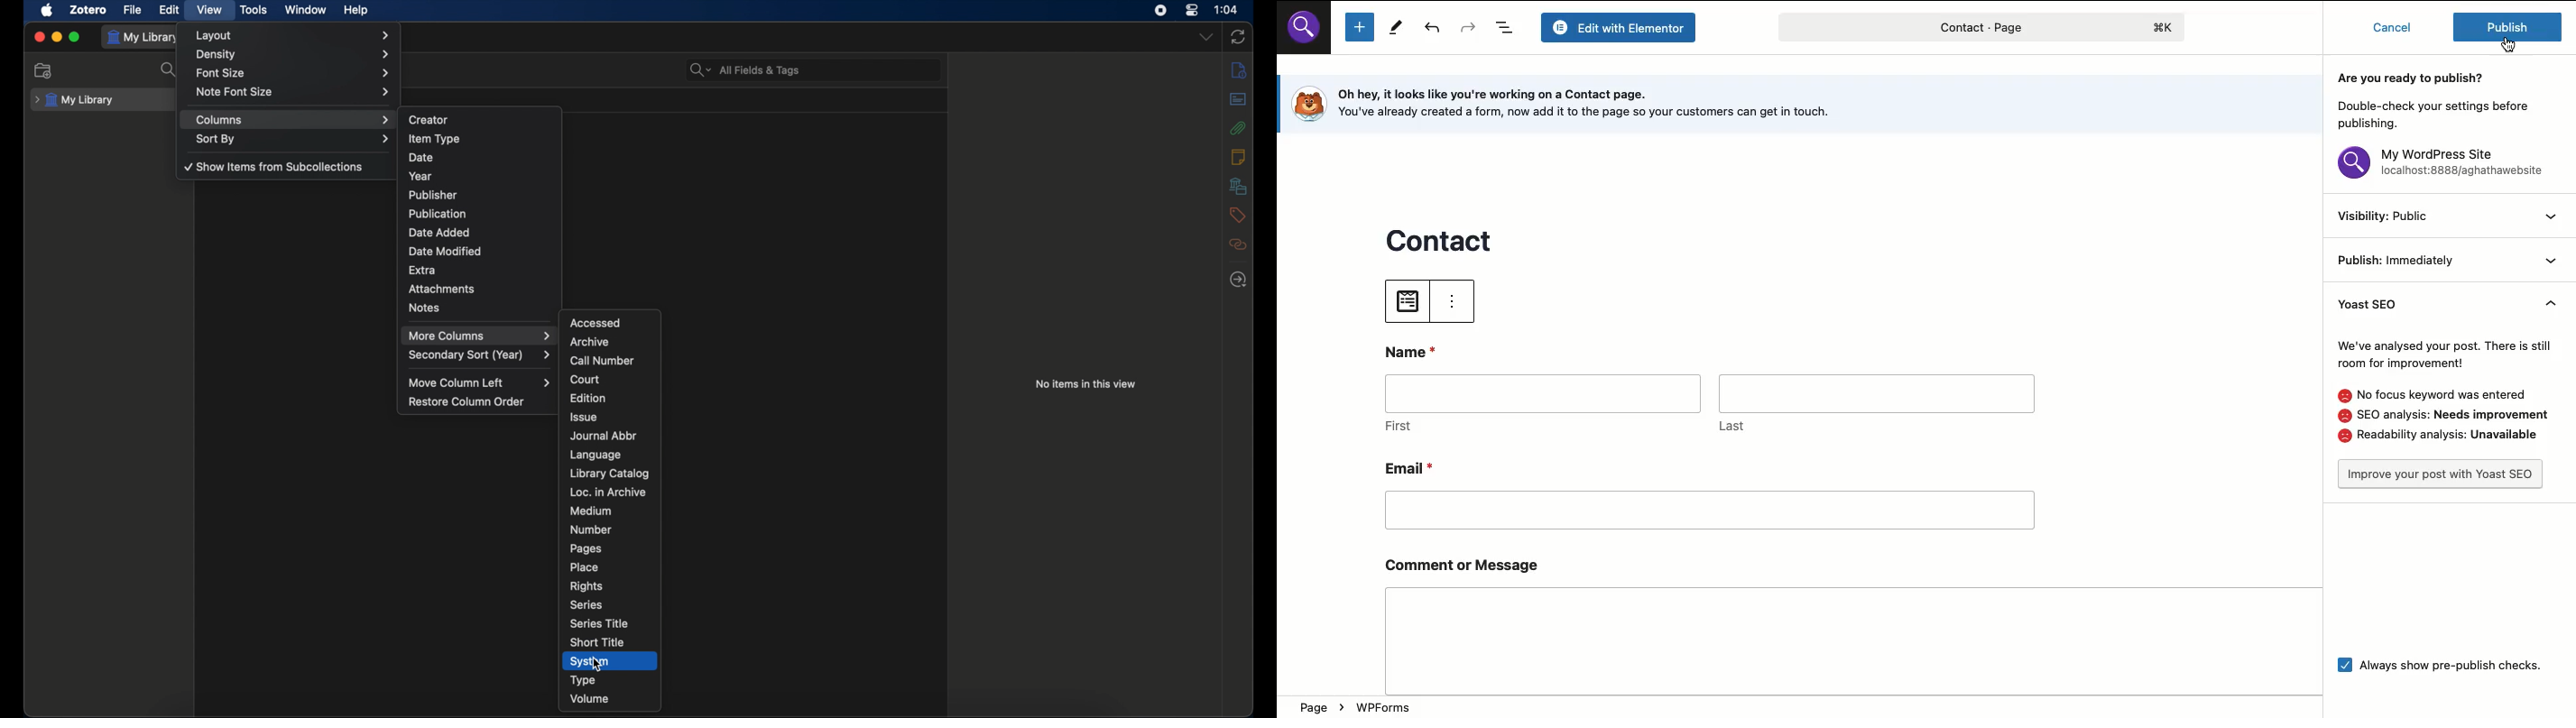  Describe the element at coordinates (1463, 307) in the screenshot. I see `view menu` at that location.